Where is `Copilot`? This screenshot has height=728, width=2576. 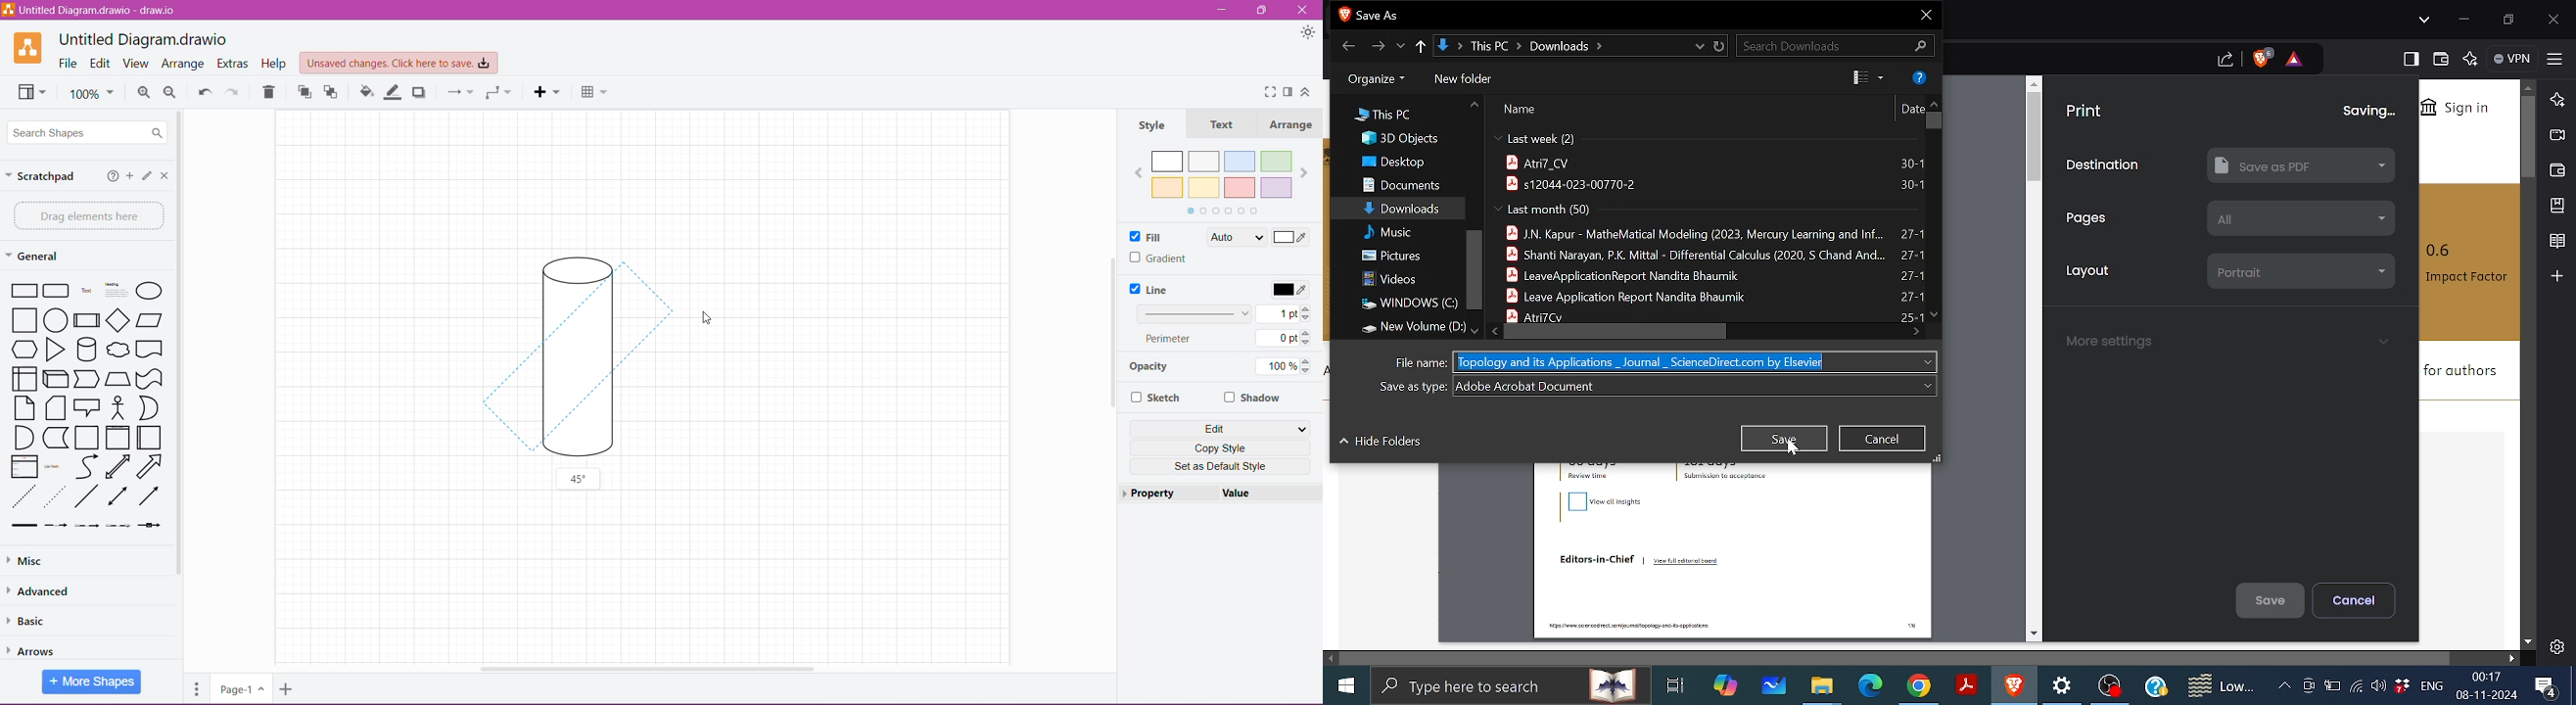 Copilot is located at coordinates (1723, 687).